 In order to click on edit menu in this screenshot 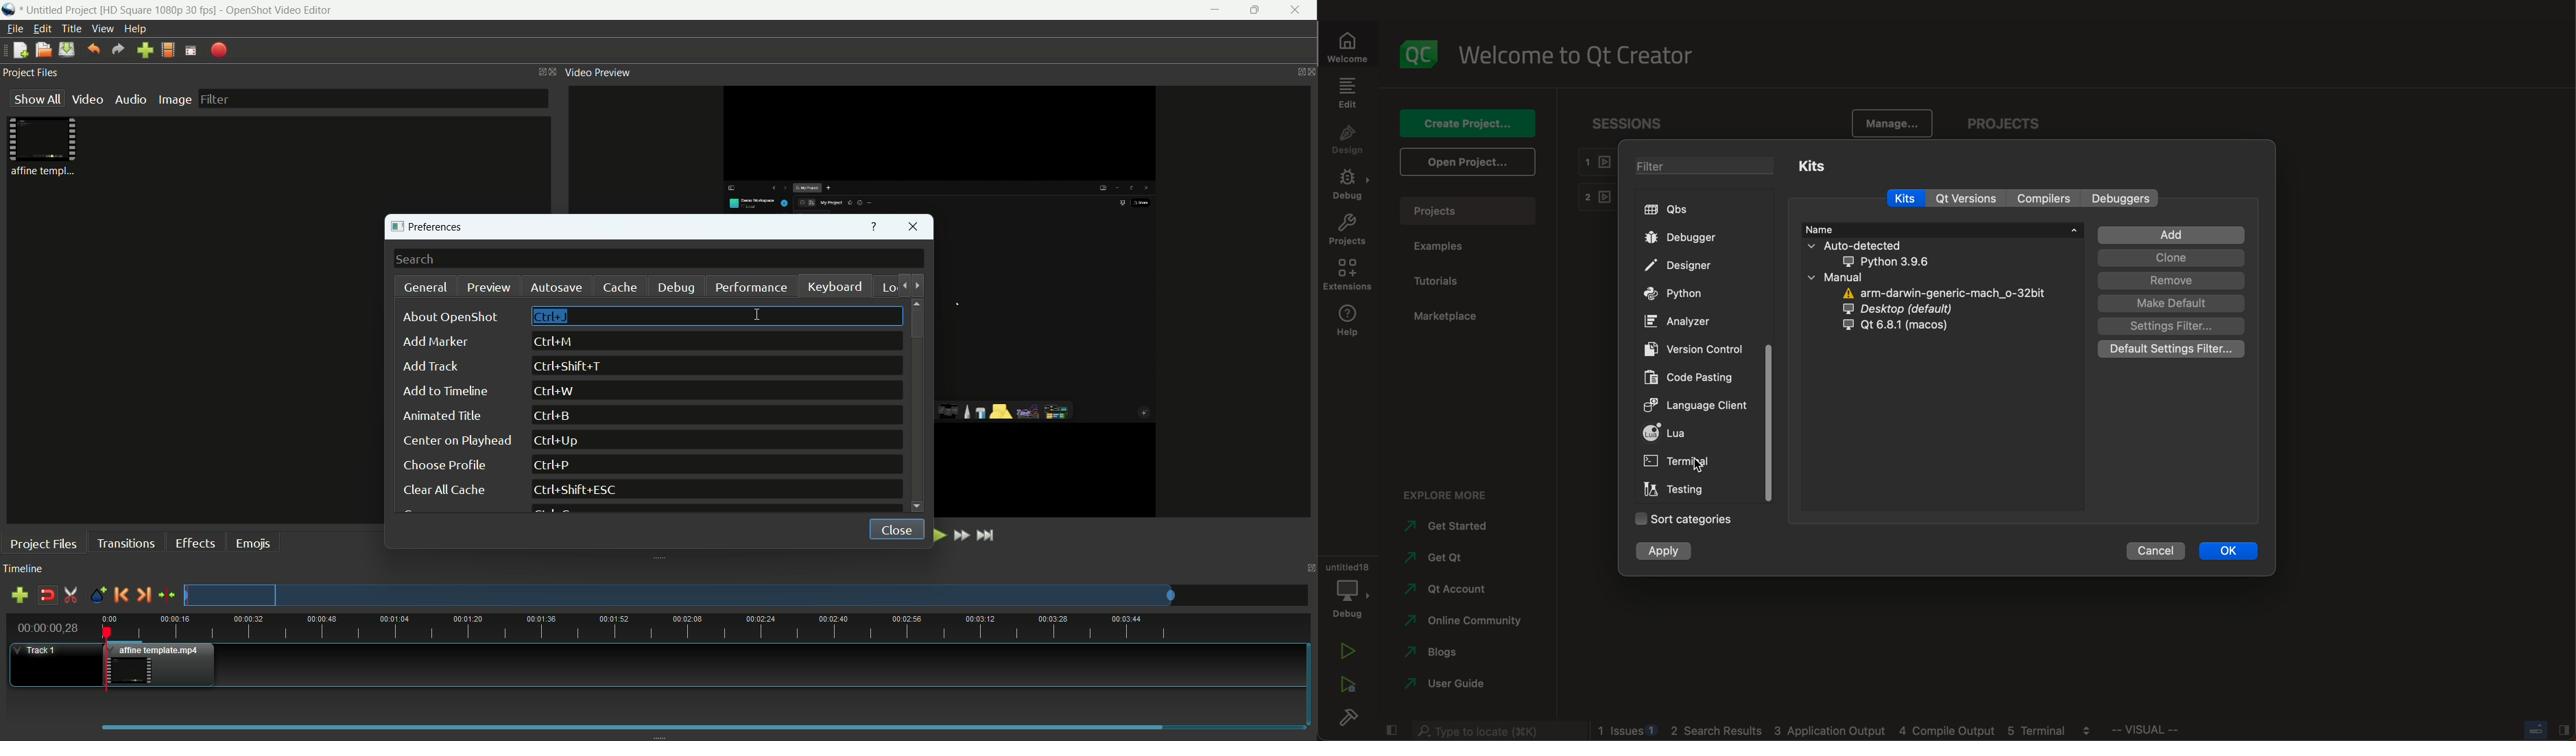, I will do `click(43, 29)`.